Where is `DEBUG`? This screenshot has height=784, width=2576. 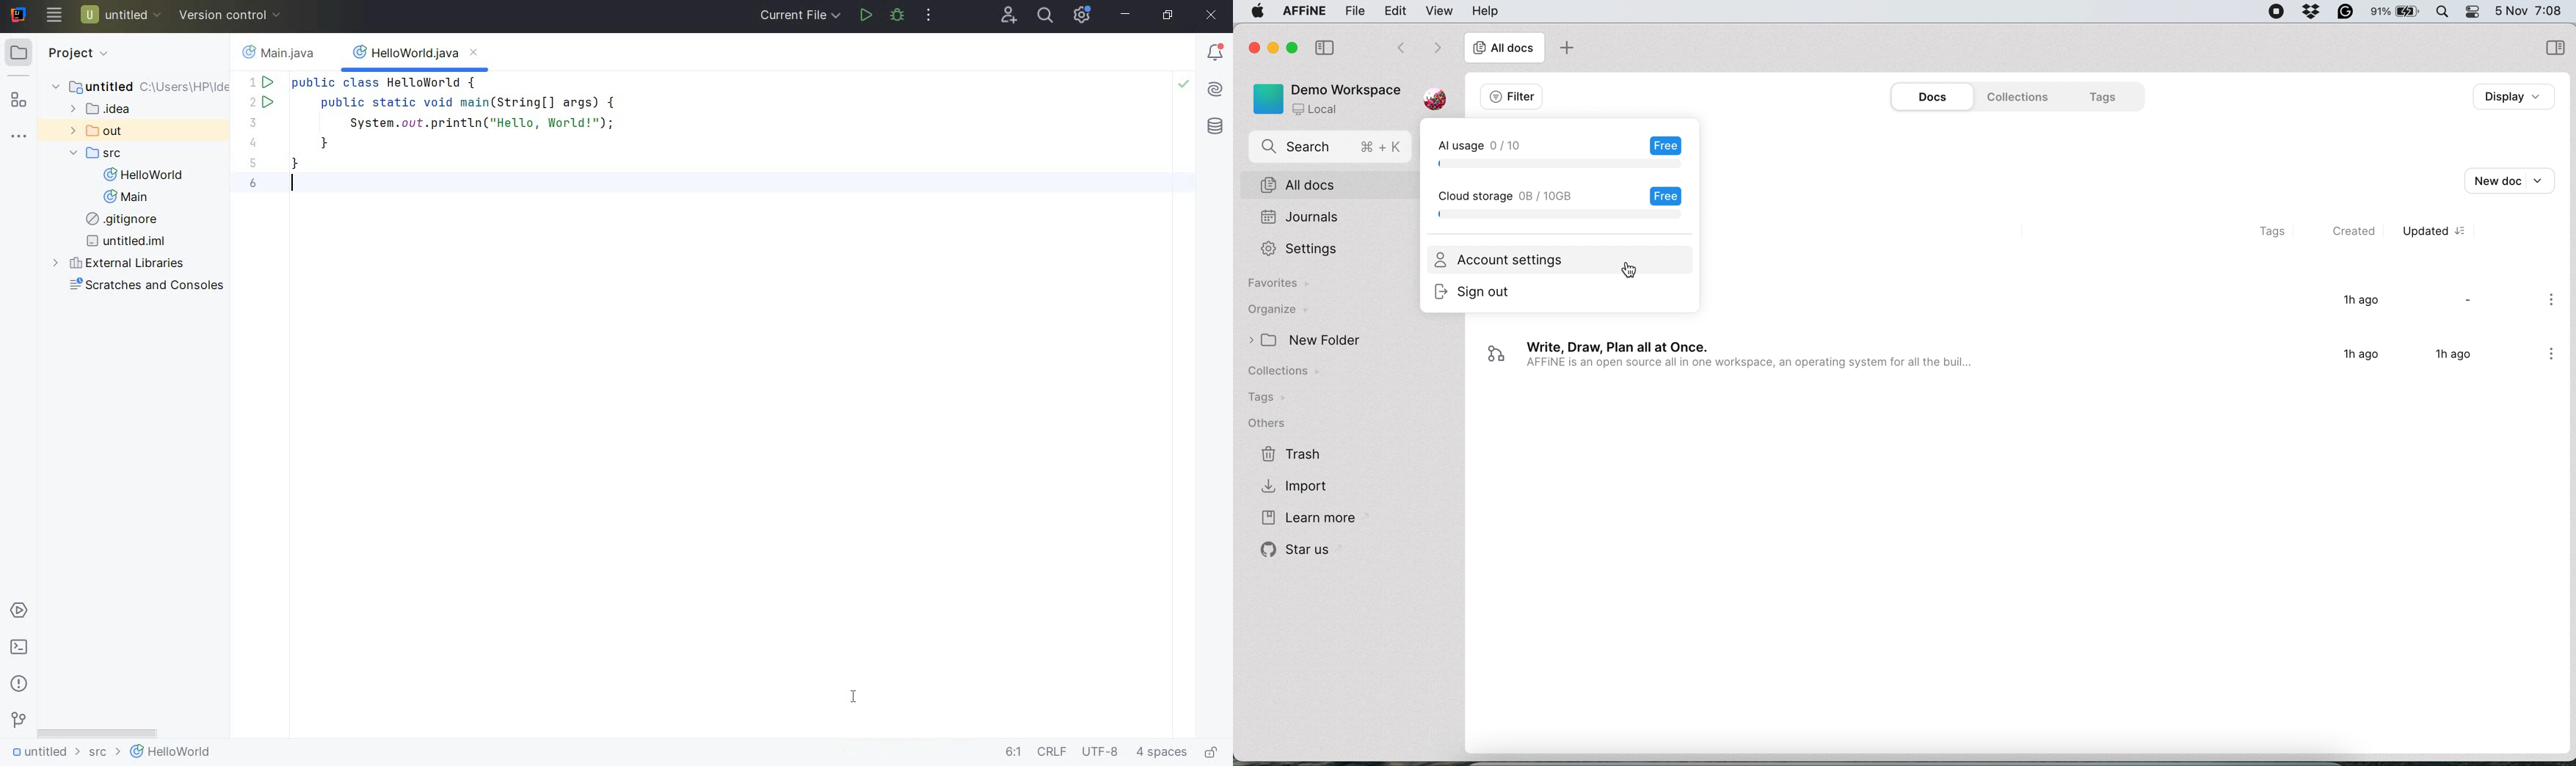 DEBUG is located at coordinates (898, 15).